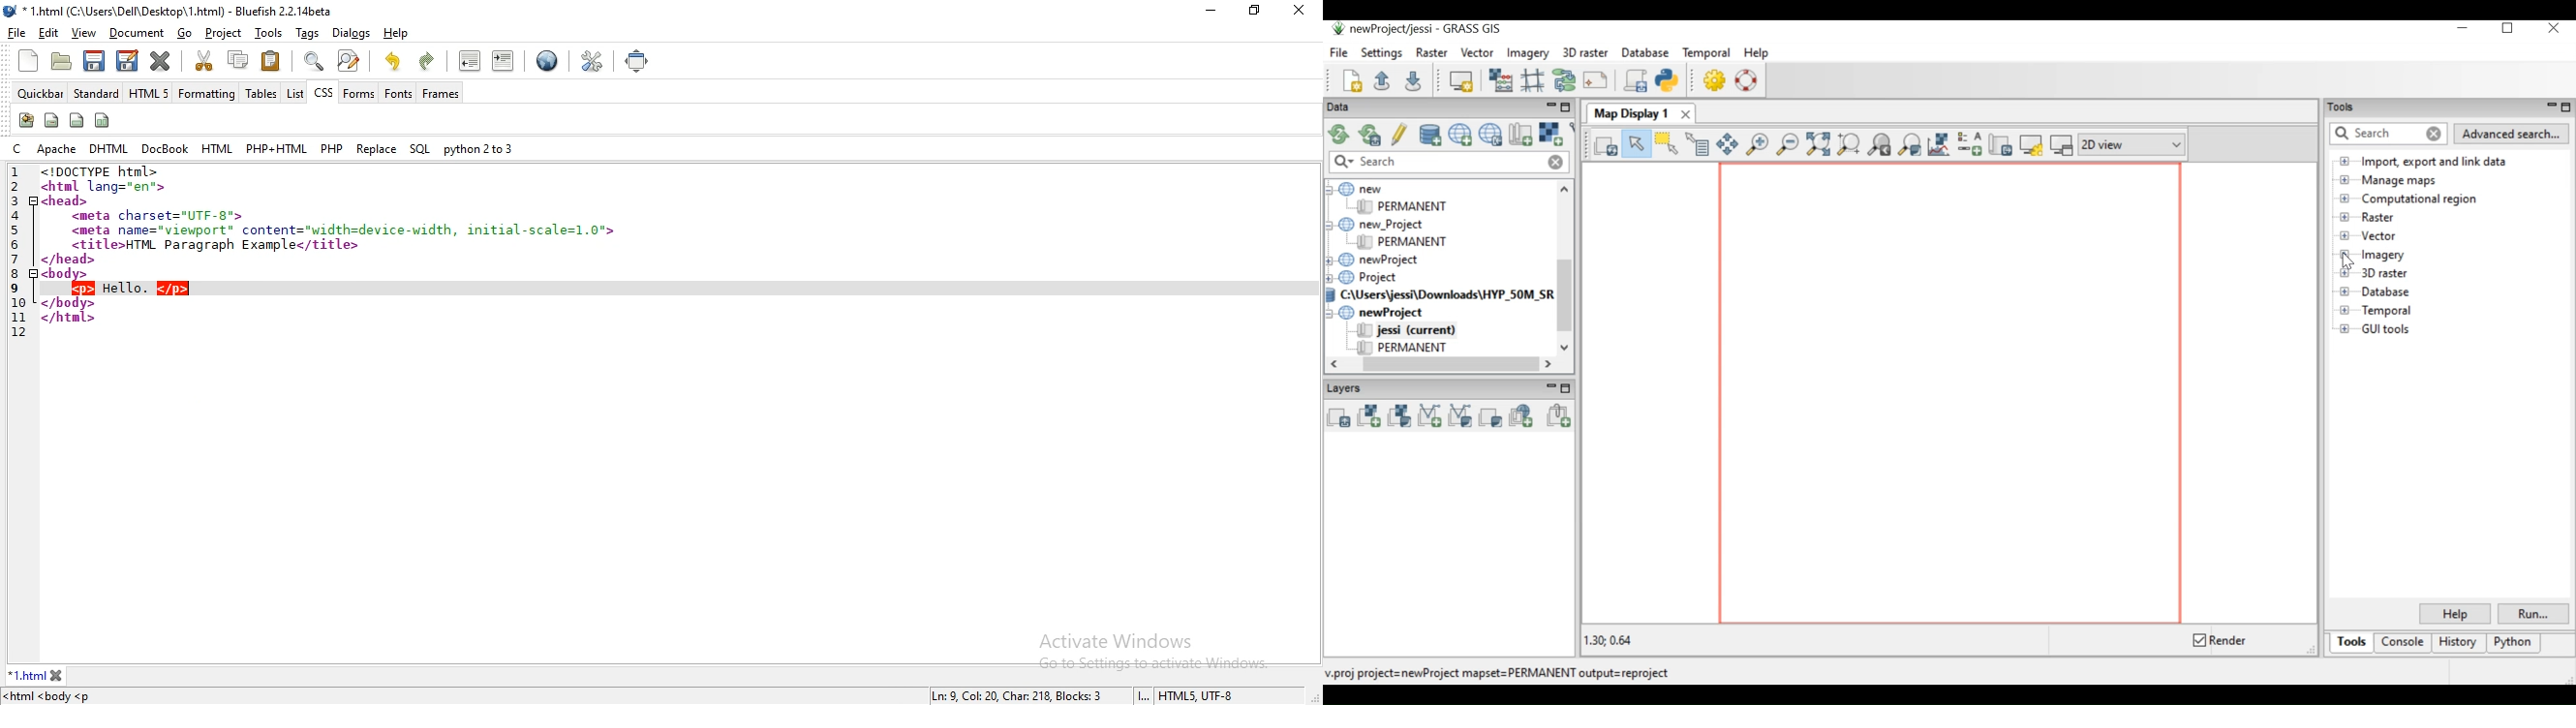 This screenshot has width=2576, height=728. I want to click on docbook, so click(165, 149).